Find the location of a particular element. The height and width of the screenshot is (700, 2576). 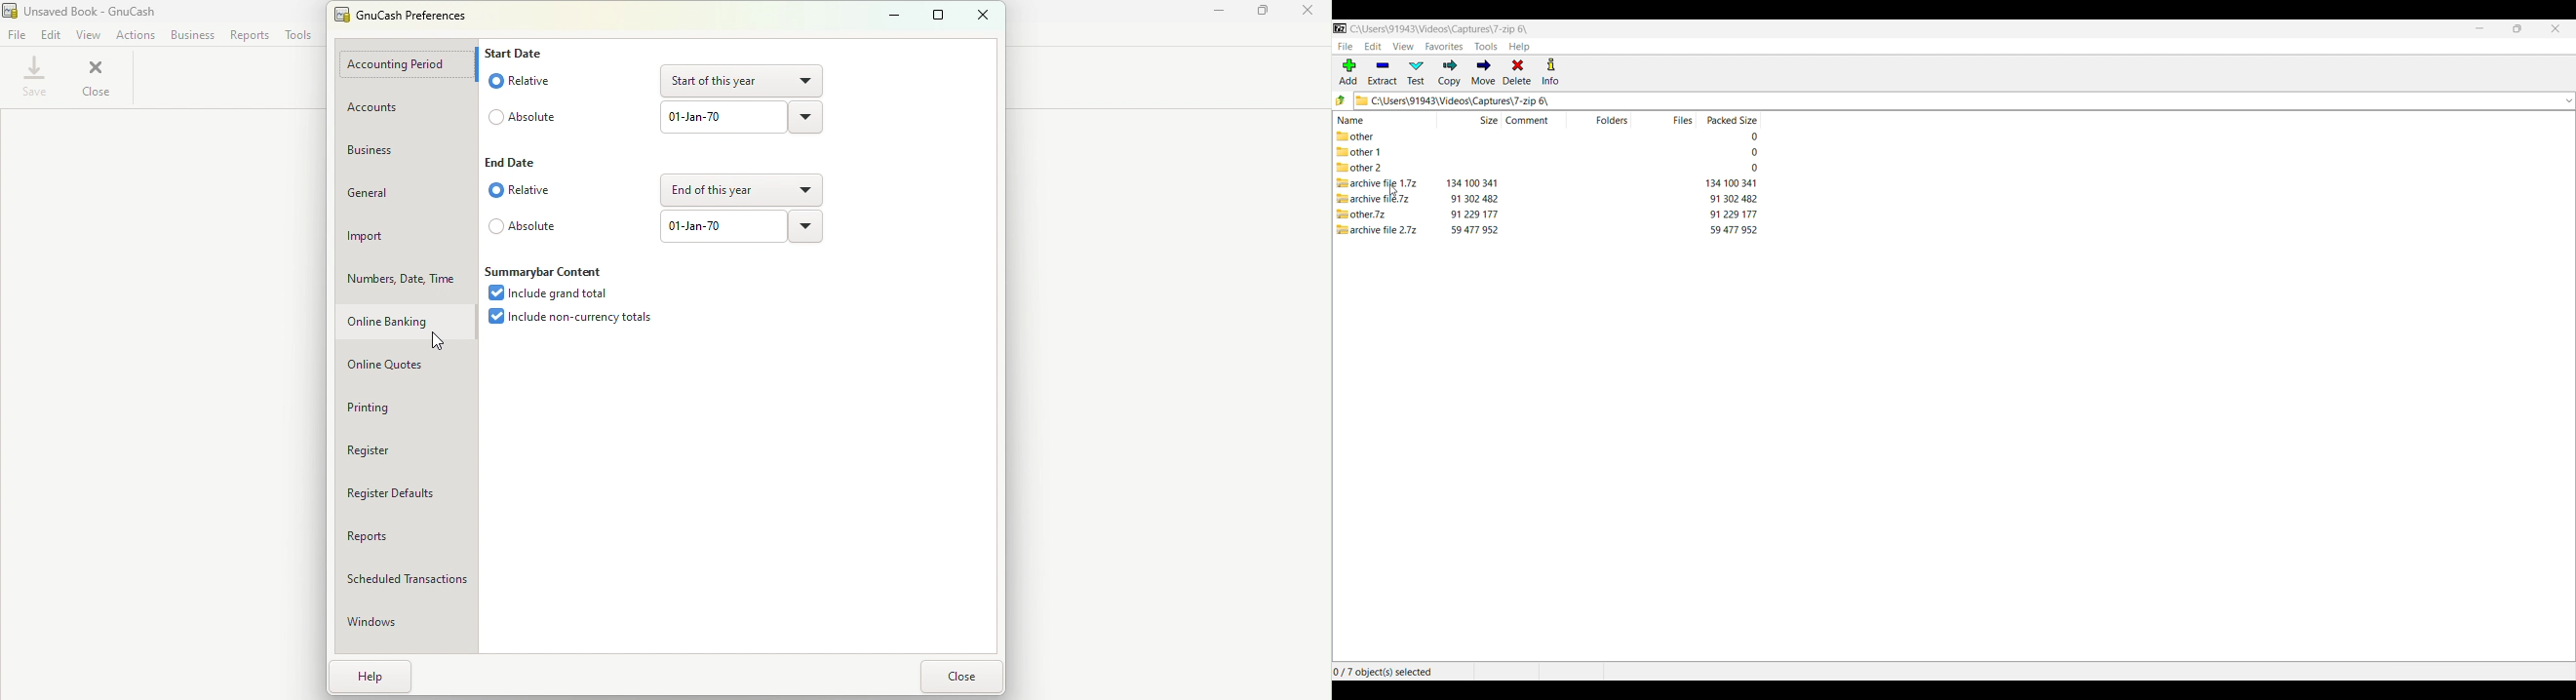

end of this year is located at coordinates (745, 191).